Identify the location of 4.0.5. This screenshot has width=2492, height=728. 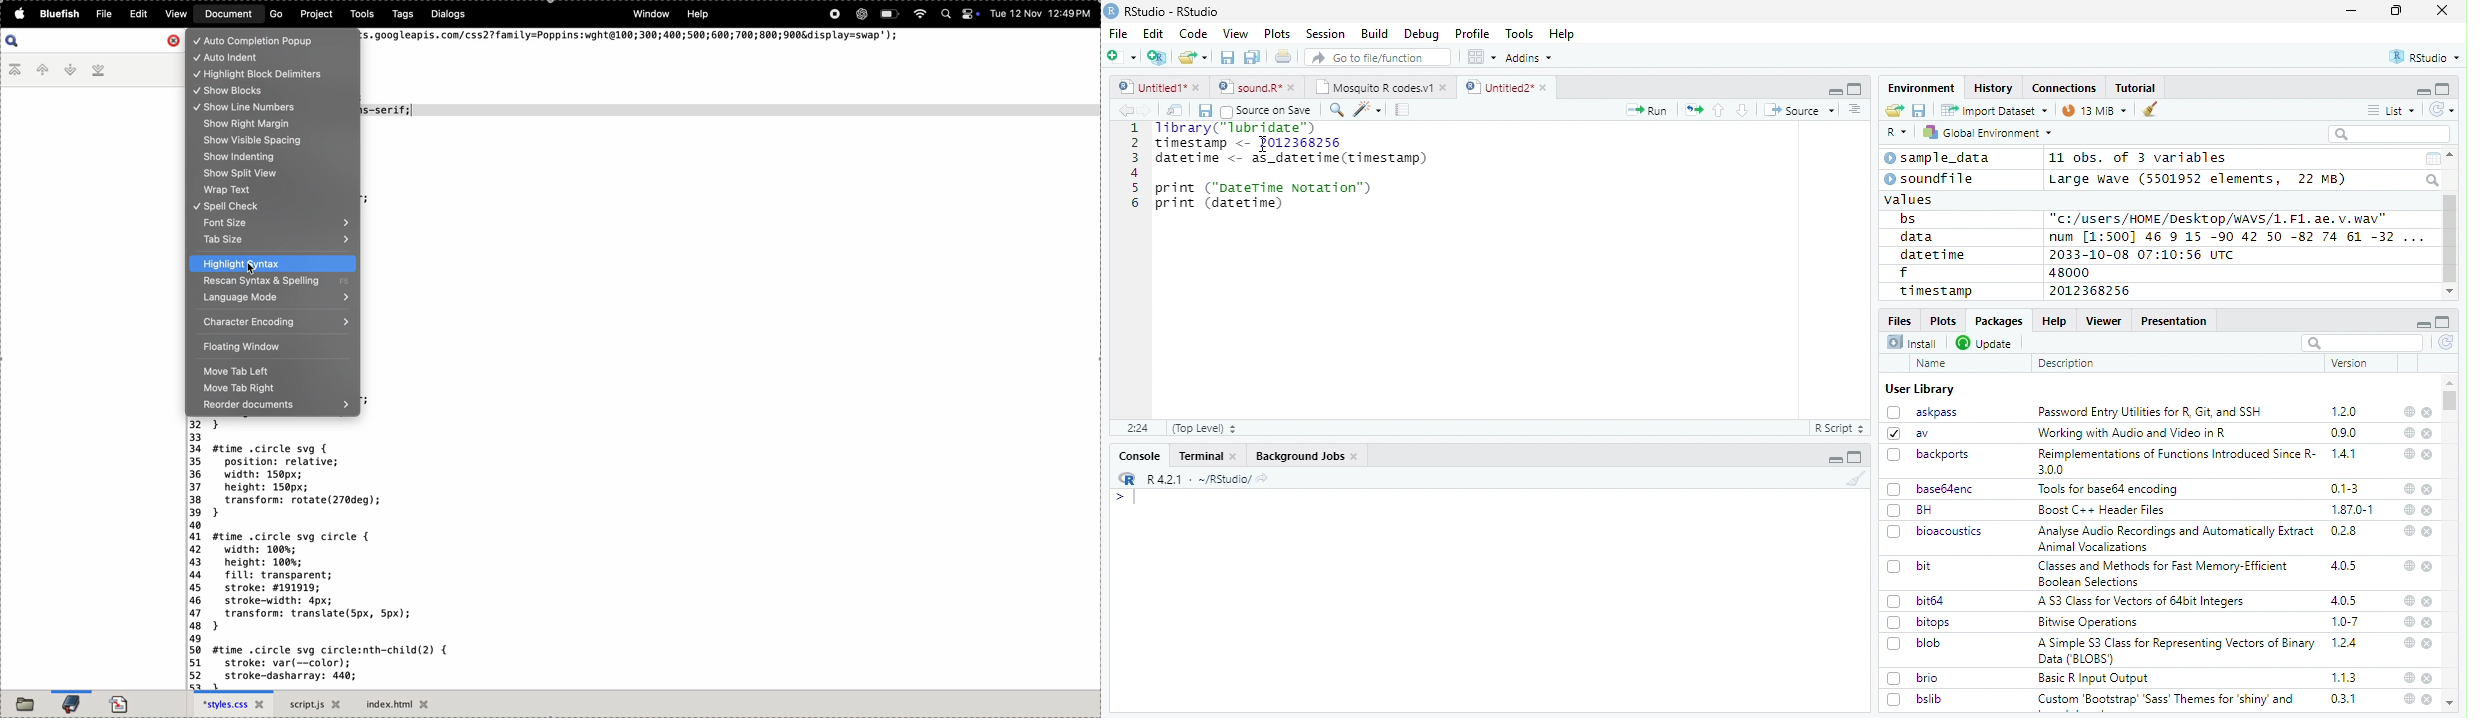
(2344, 600).